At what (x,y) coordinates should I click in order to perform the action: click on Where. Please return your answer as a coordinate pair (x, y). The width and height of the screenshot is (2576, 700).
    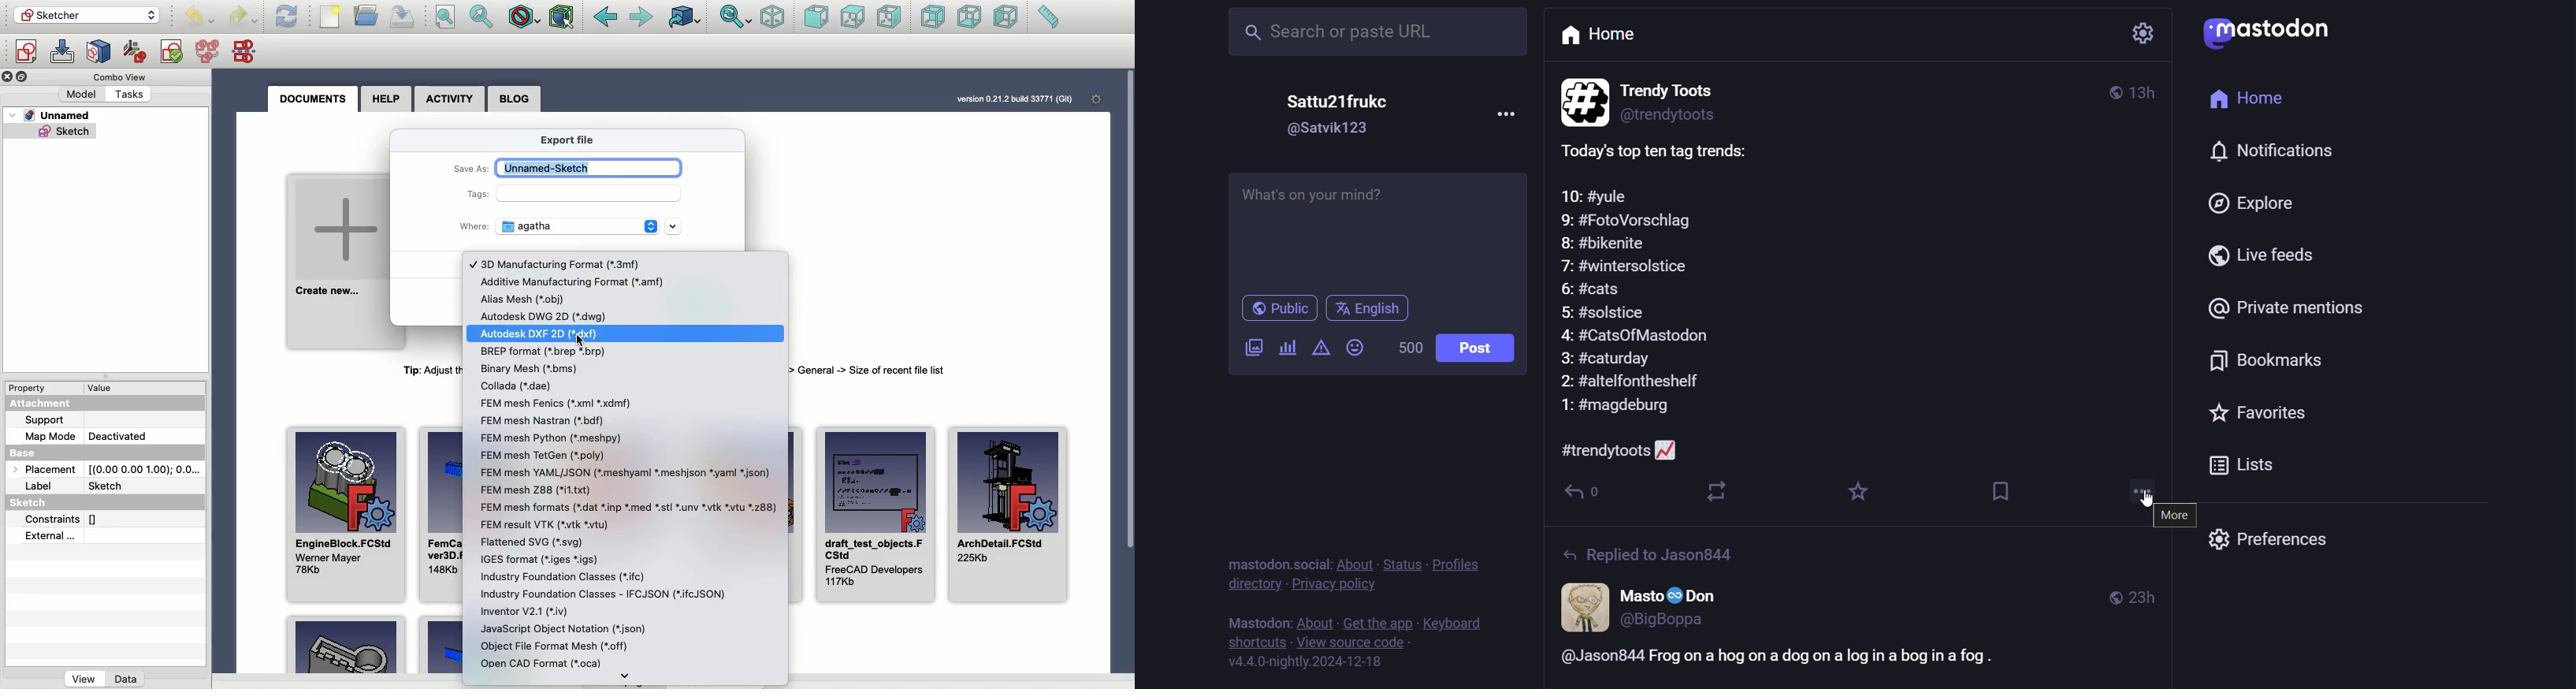
    Looking at the image, I should click on (475, 225).